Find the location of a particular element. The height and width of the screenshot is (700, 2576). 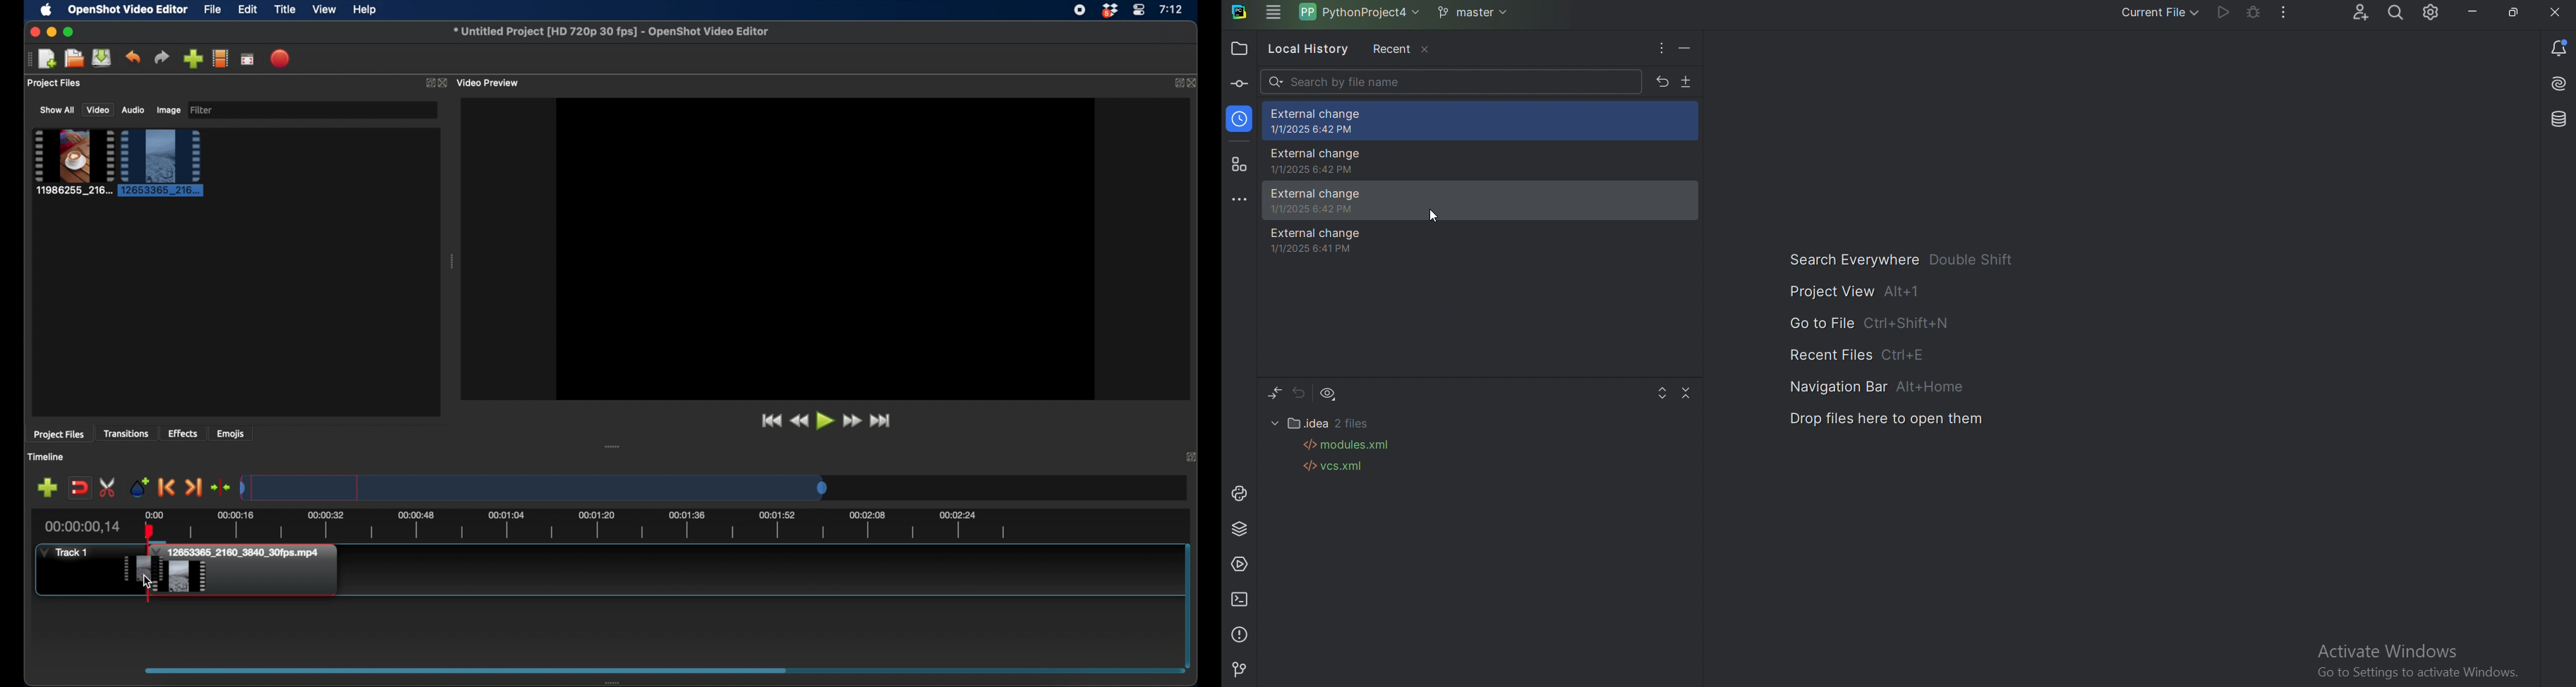

drag handle is located at coordinates (615, 682).